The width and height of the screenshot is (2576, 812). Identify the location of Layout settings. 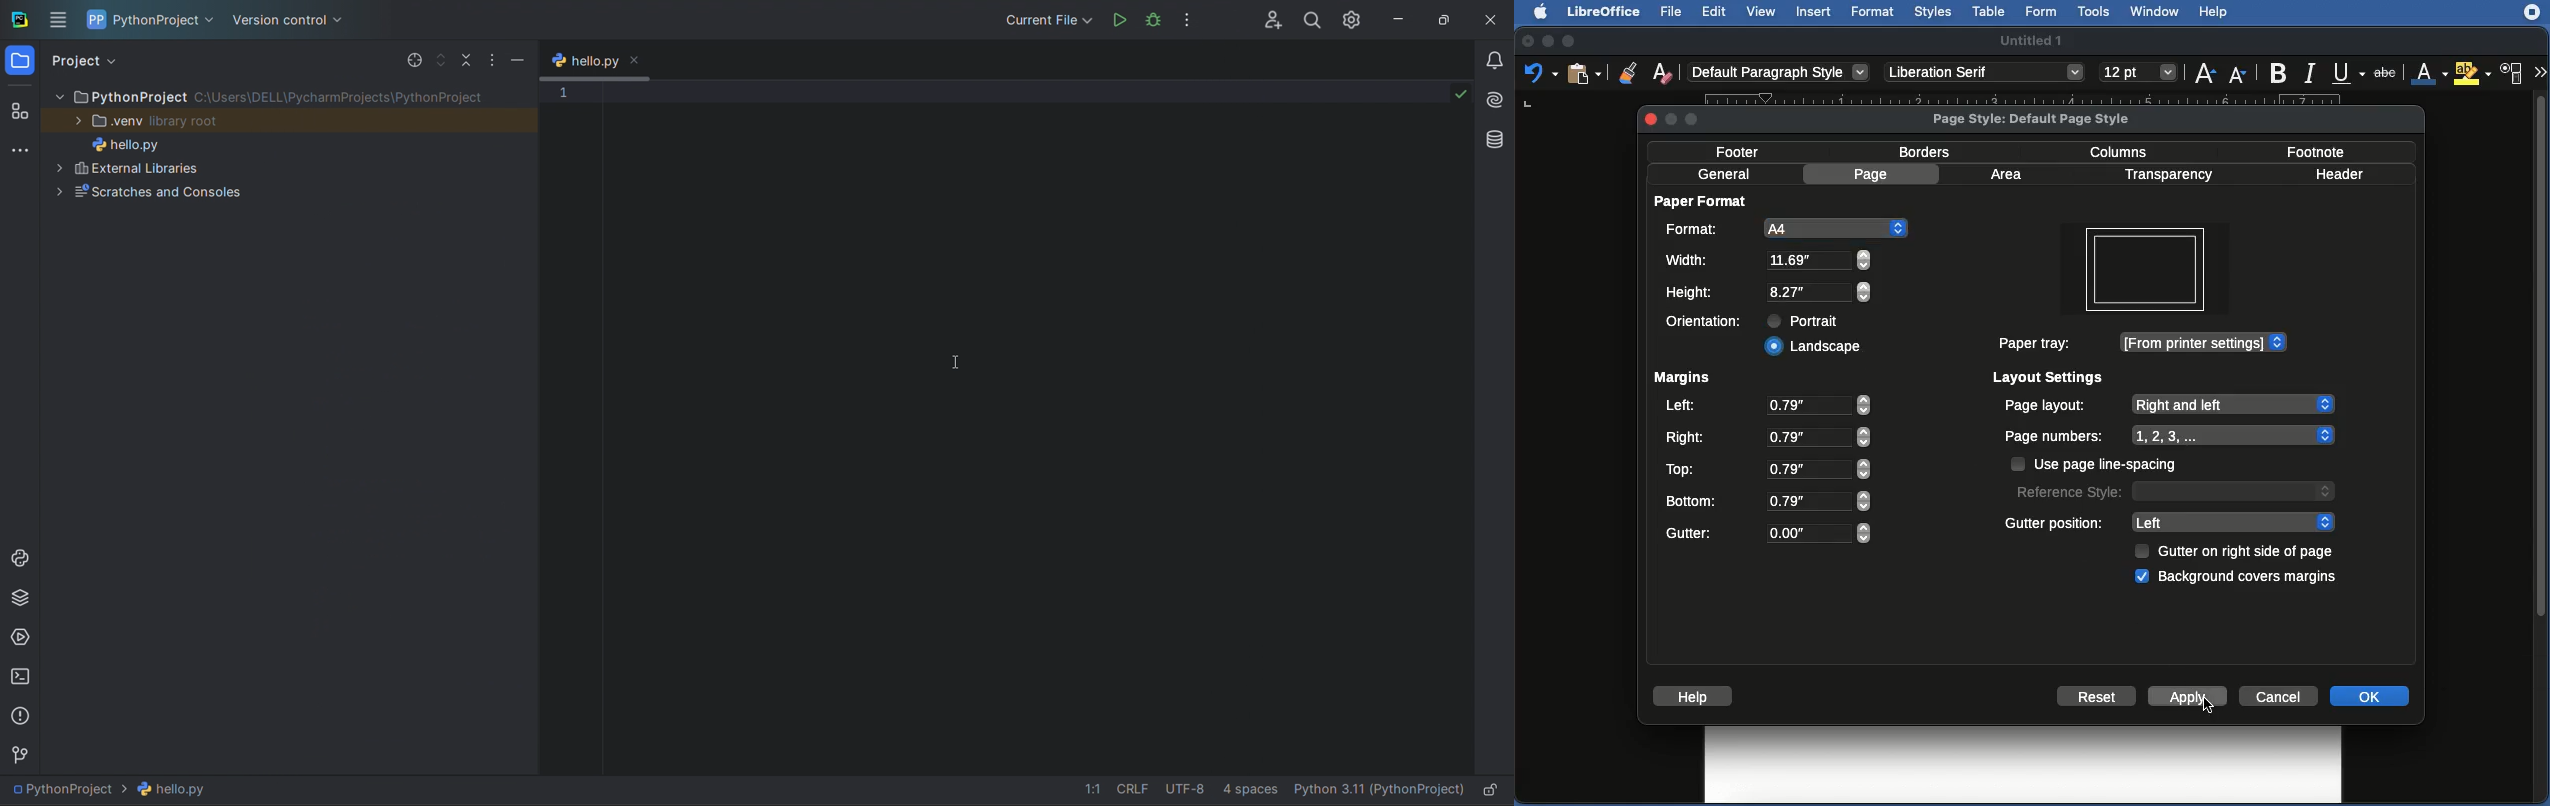
(2050, 378).